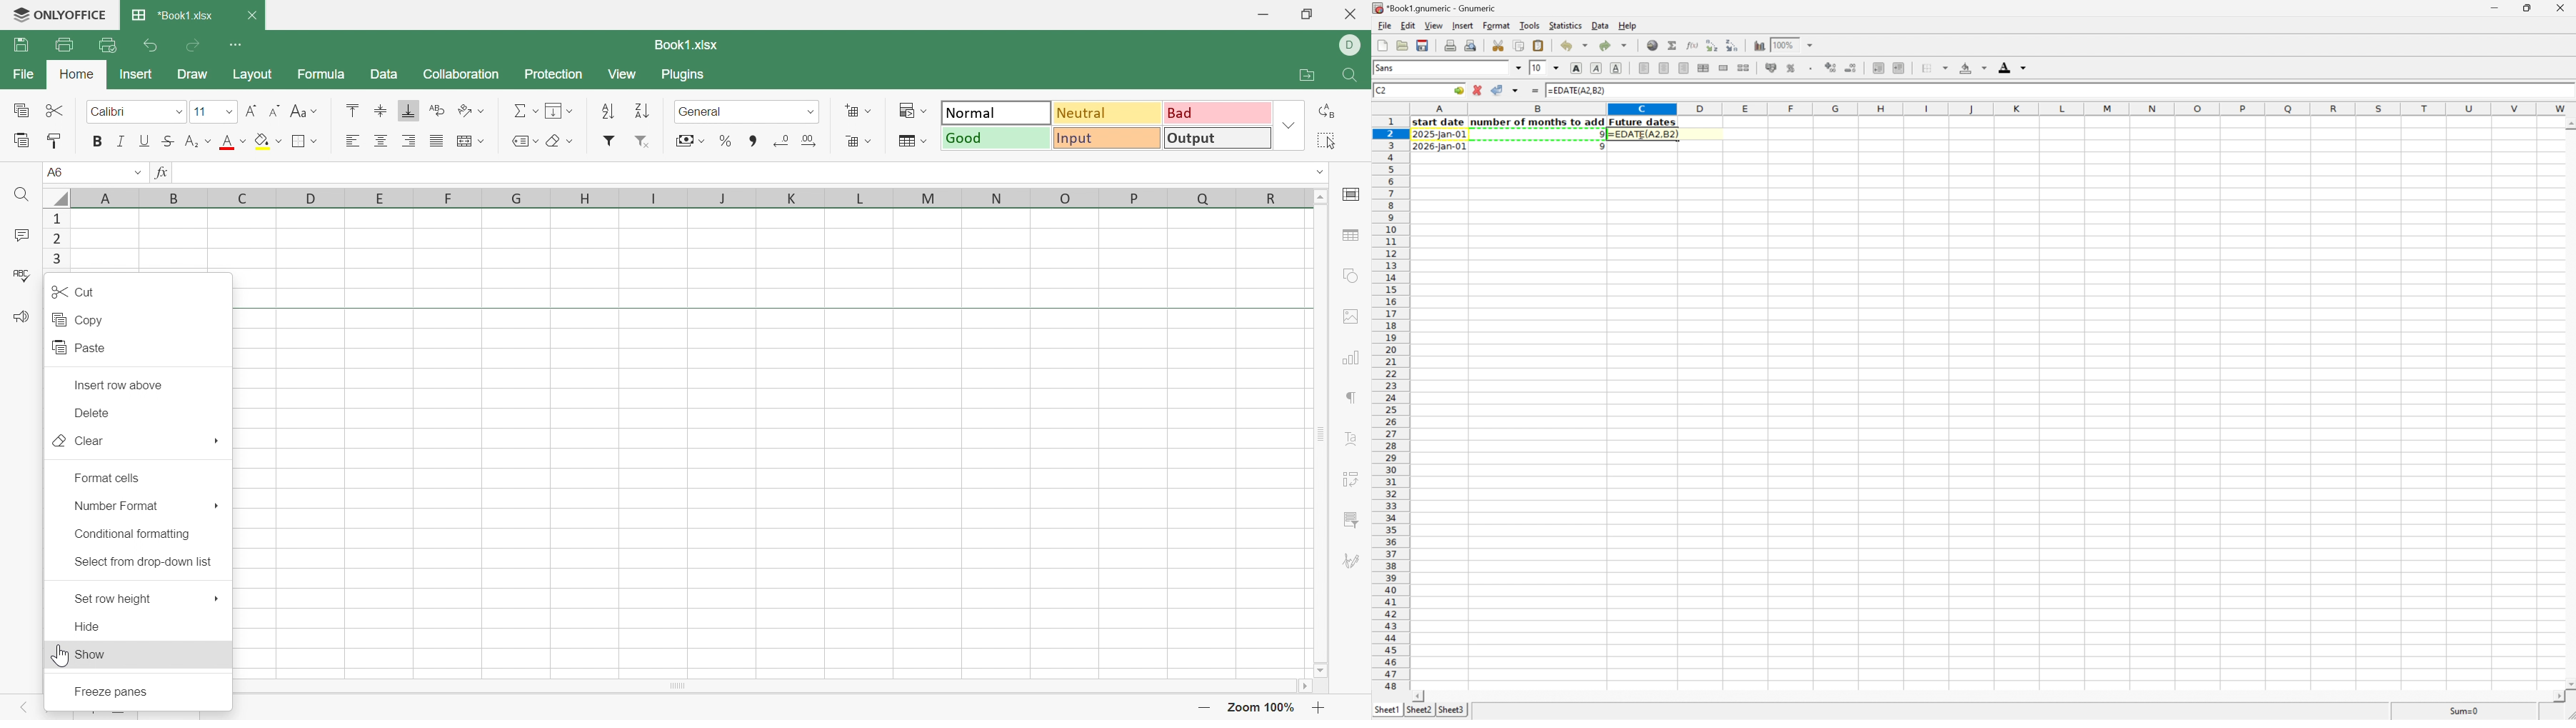  Describe the element at coordinates (1711, 44) in the screenshot. I see `Sort the selected region in ascending order based on the first column selected` at that location.